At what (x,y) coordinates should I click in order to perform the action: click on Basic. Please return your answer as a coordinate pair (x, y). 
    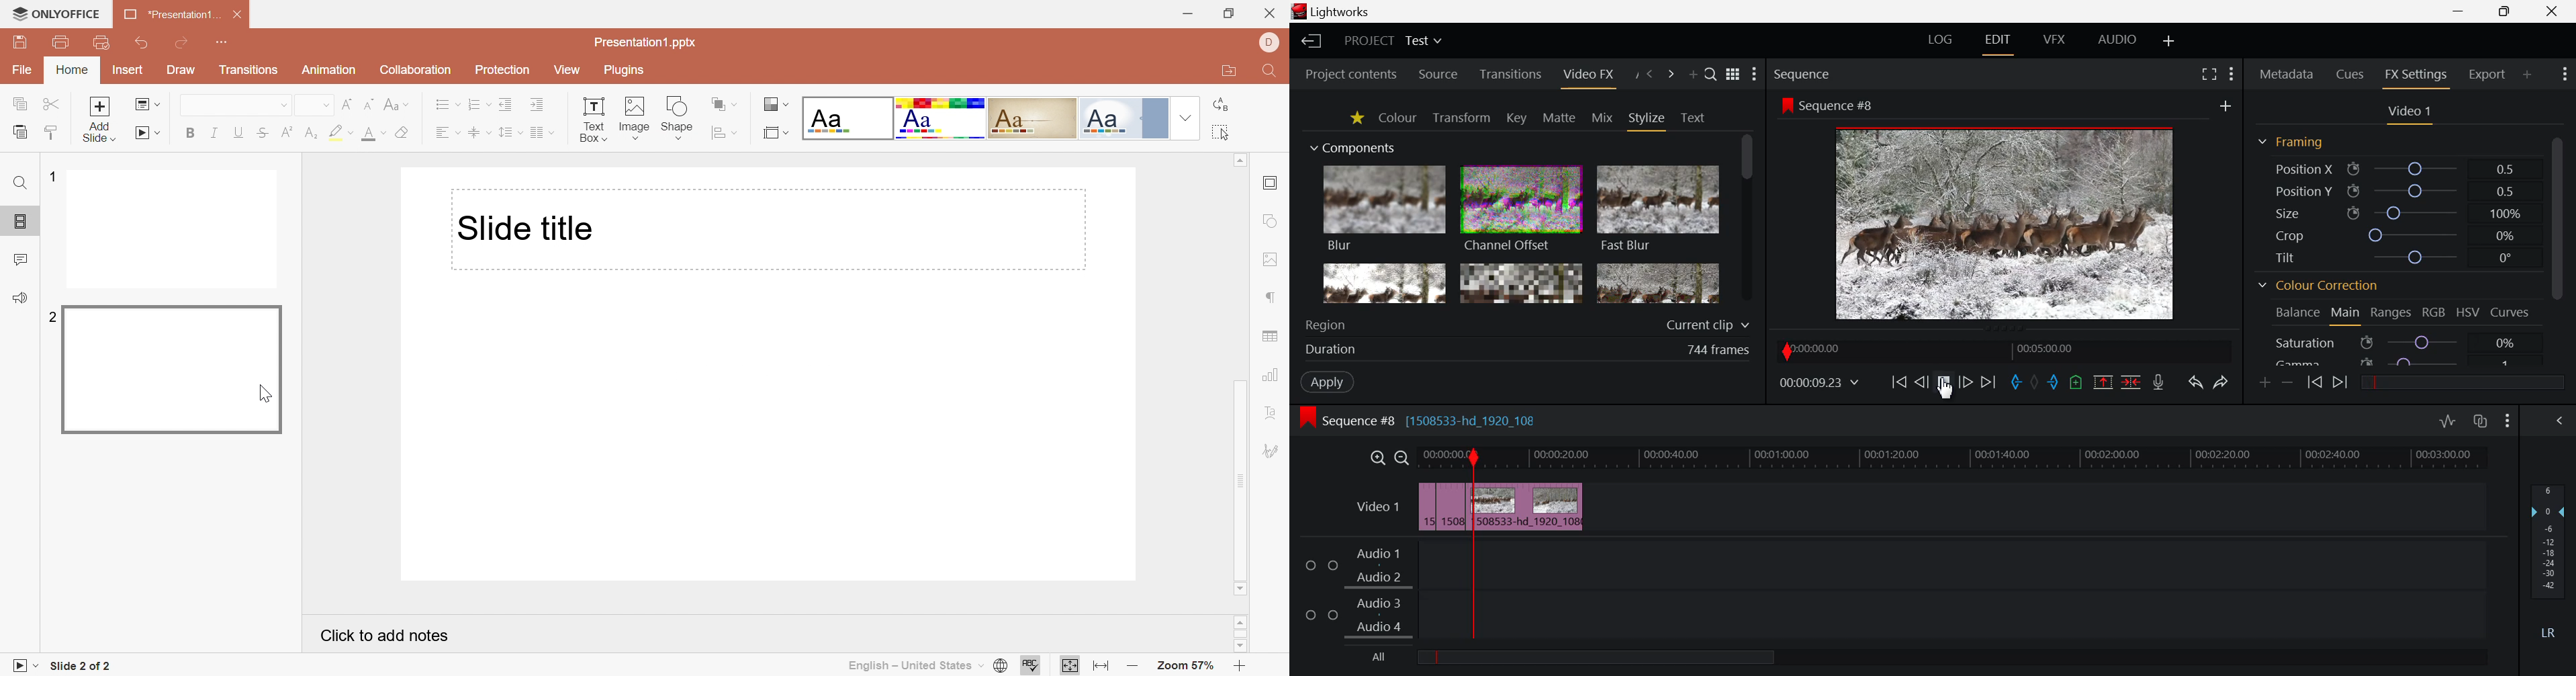
    Looking at the image, I should click on (939, 118).